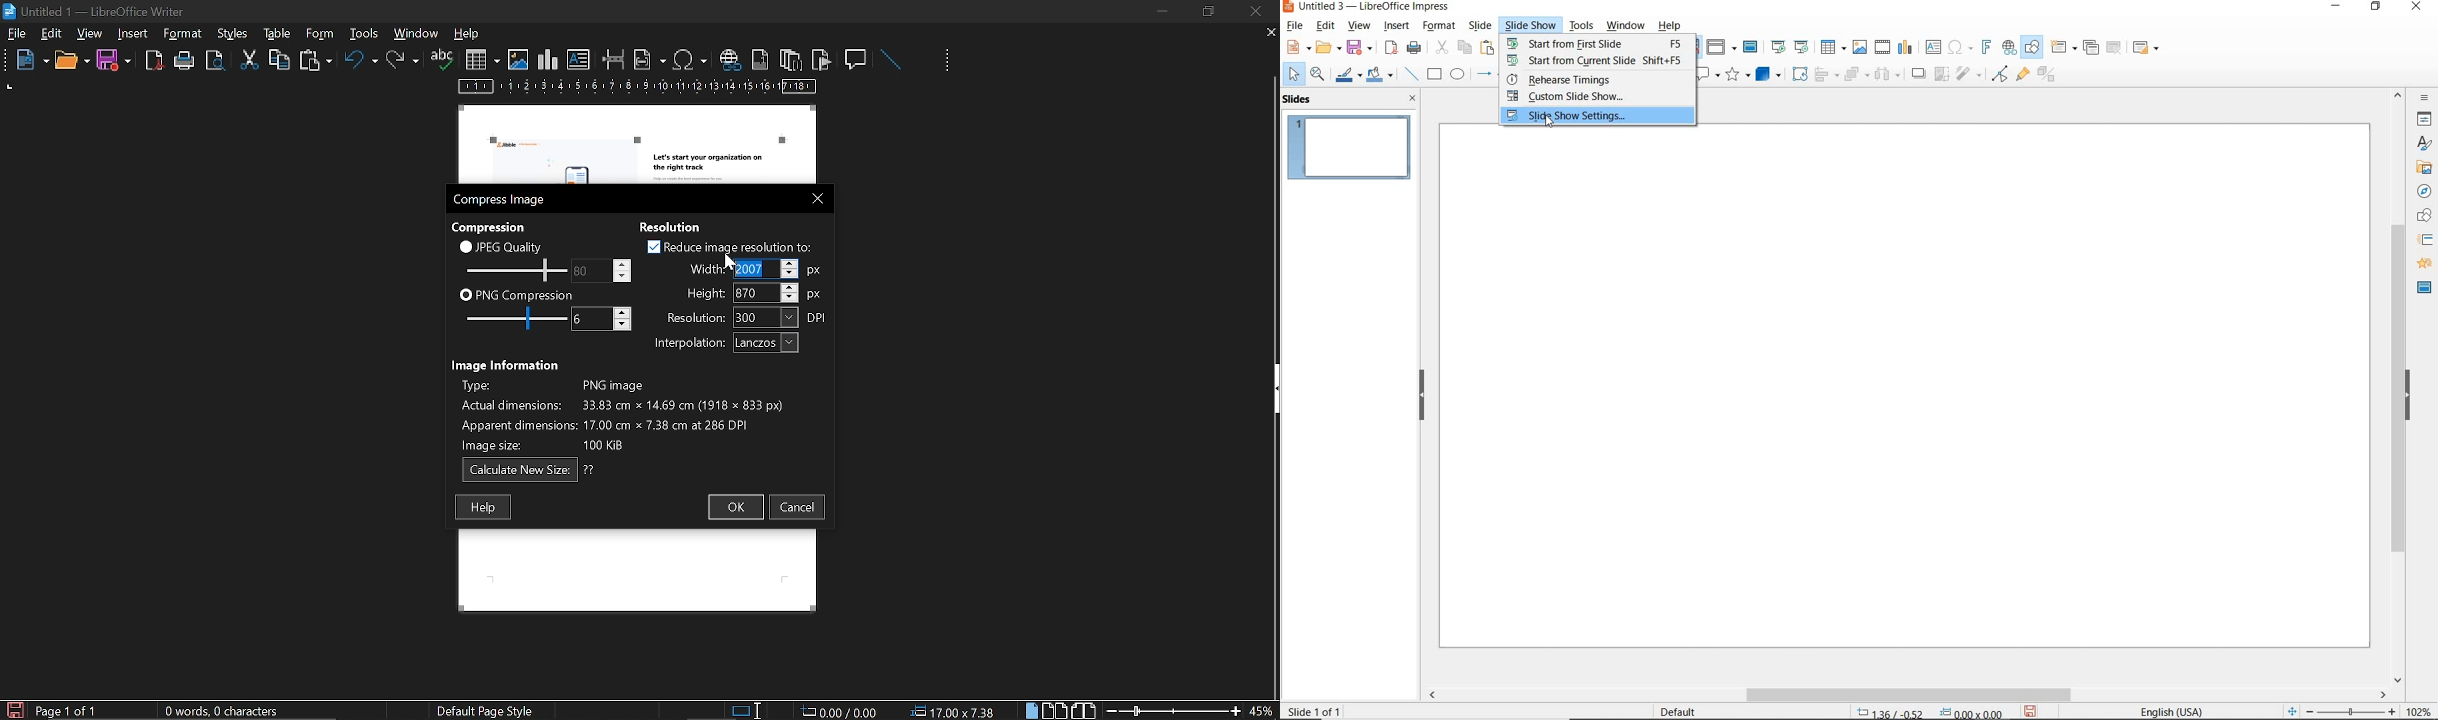 Image resolution: width=2464 pixels, height=728 pixels. I want to click on ROTATE, so click(1801, 74).